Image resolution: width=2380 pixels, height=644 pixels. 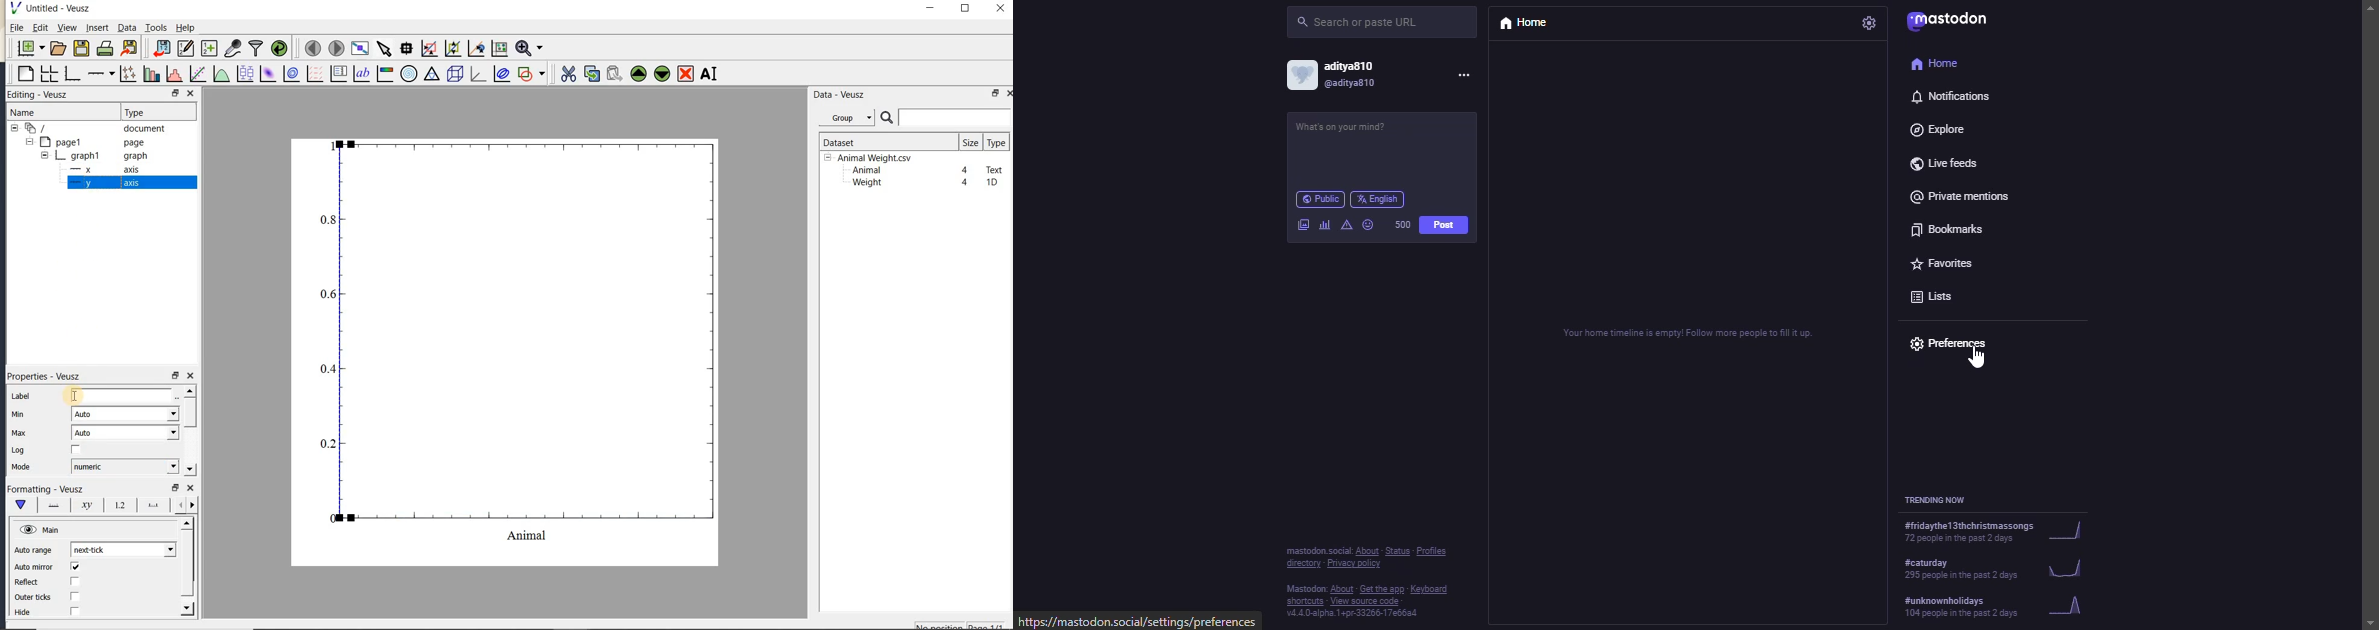 What do you see at coordinates (520, 340) in the screenshot?
I see `graph` at bounding box center [520, 340].